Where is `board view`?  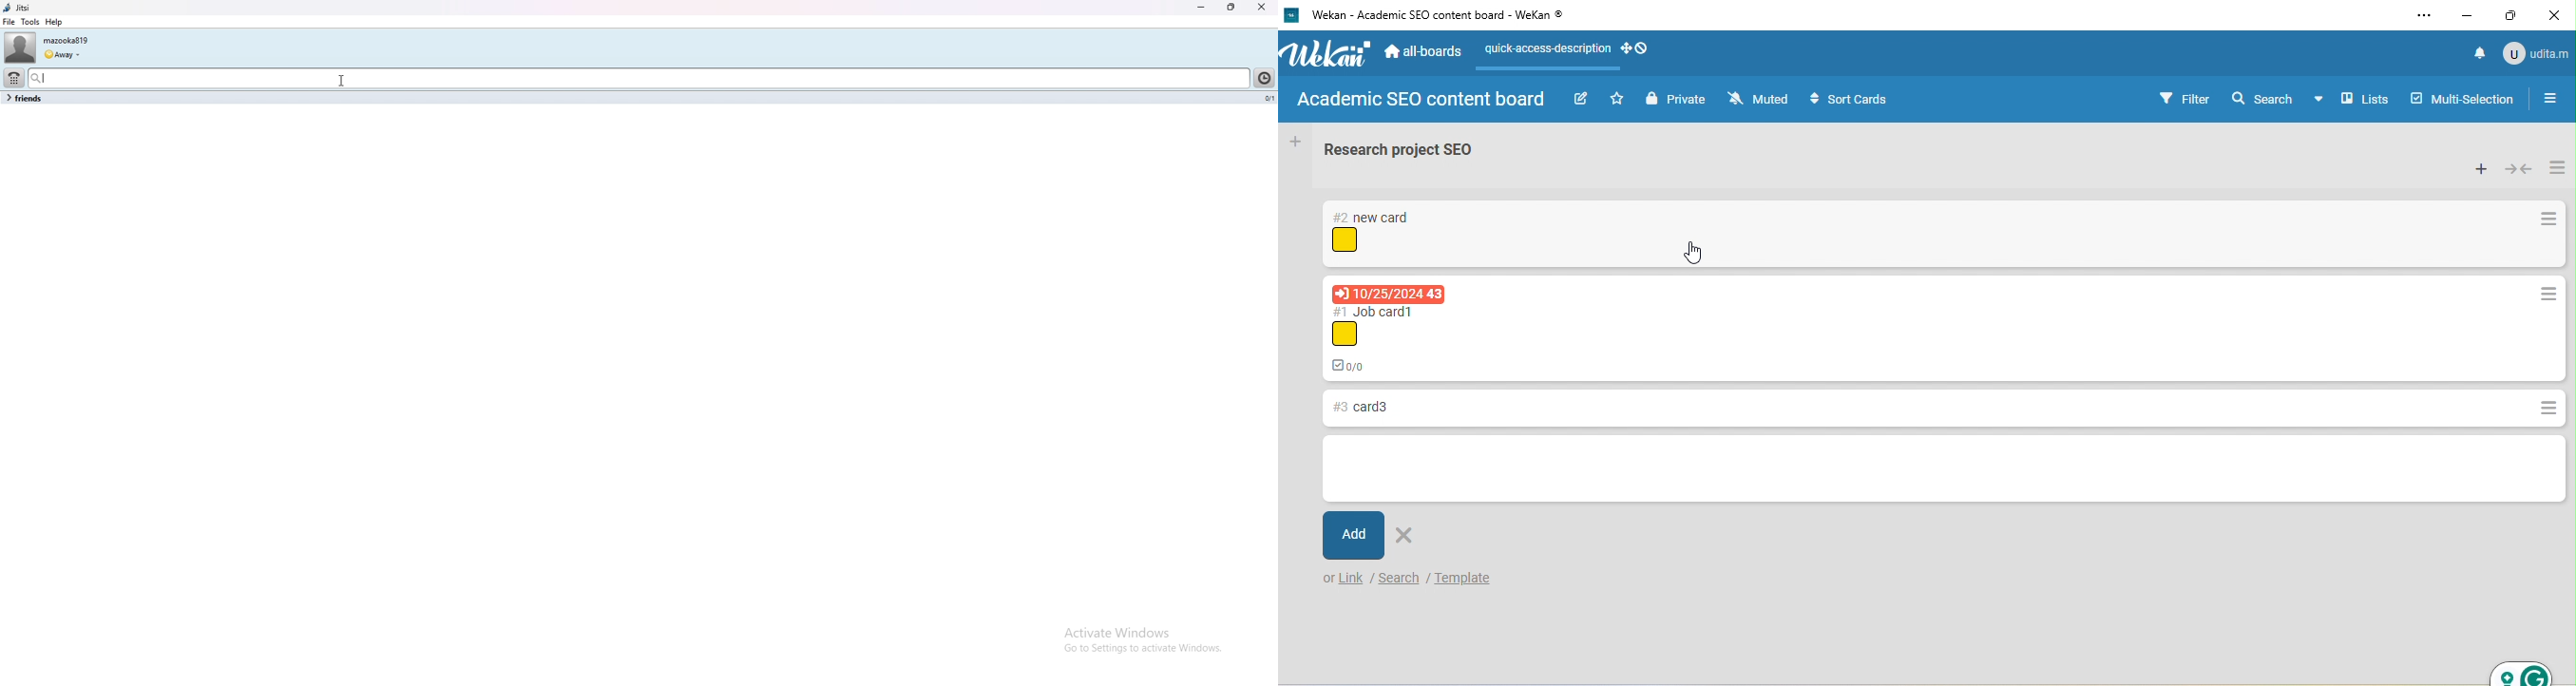 board view is located at coordinates (2353, 99).